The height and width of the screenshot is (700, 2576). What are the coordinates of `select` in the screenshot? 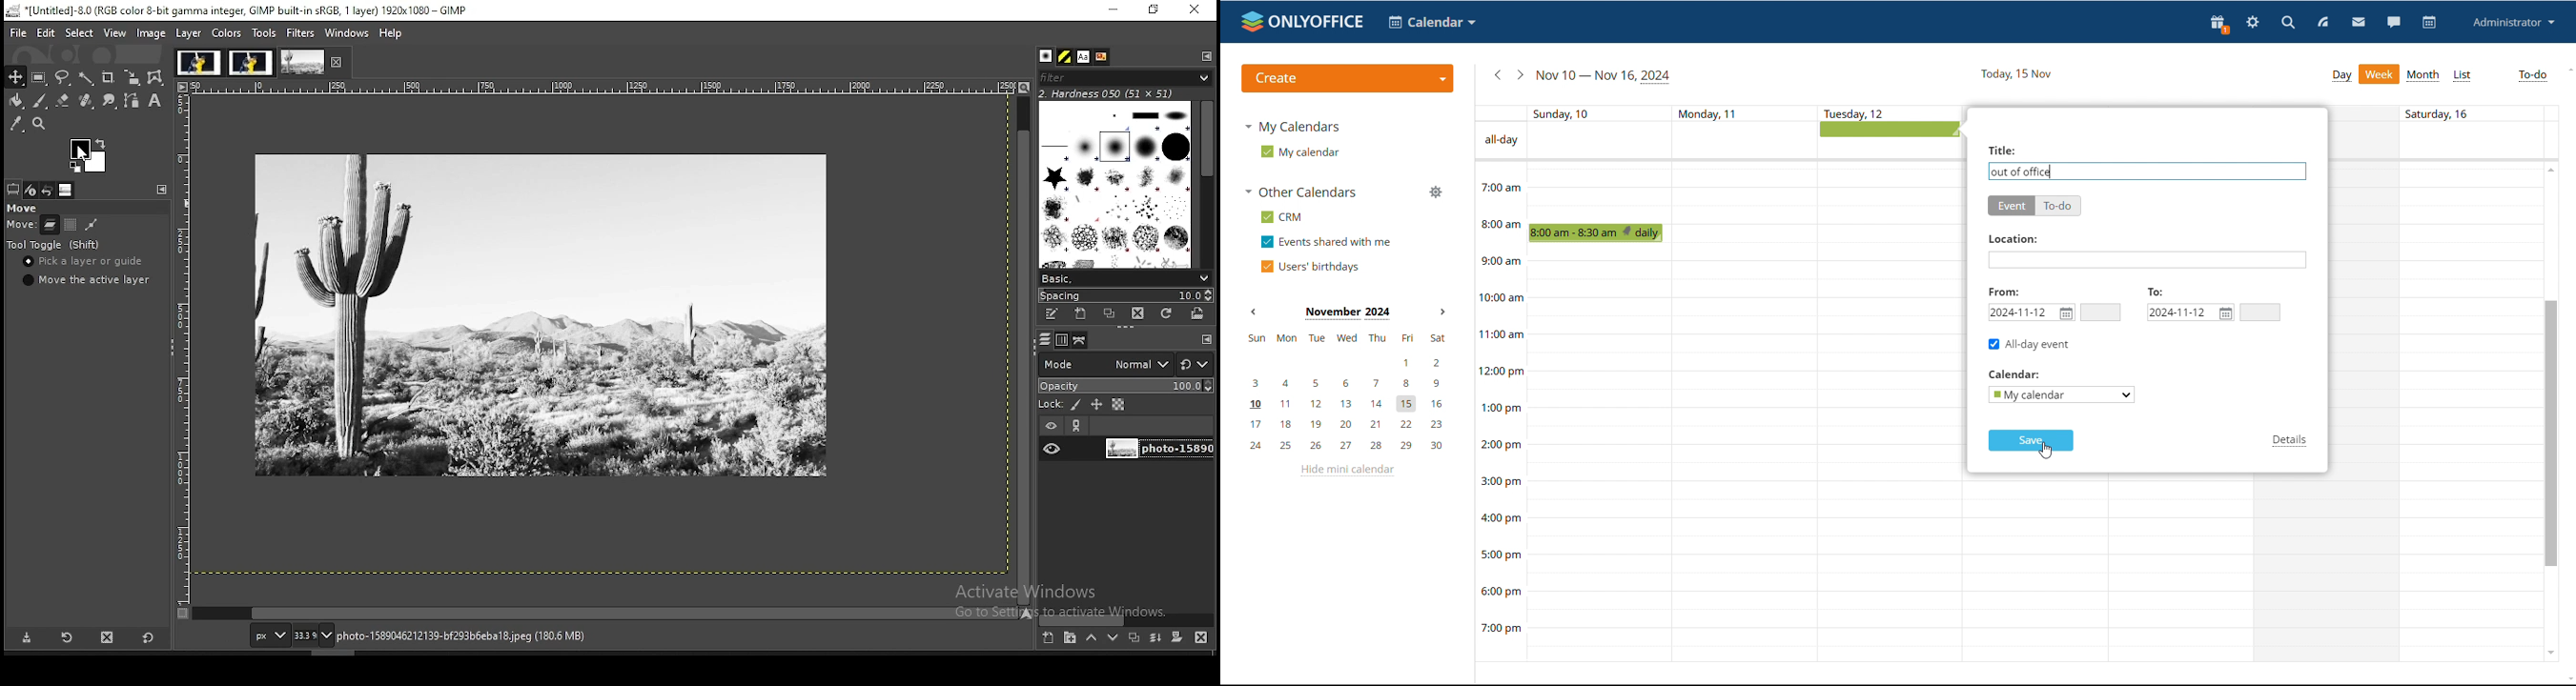 It's located at (80, 33).